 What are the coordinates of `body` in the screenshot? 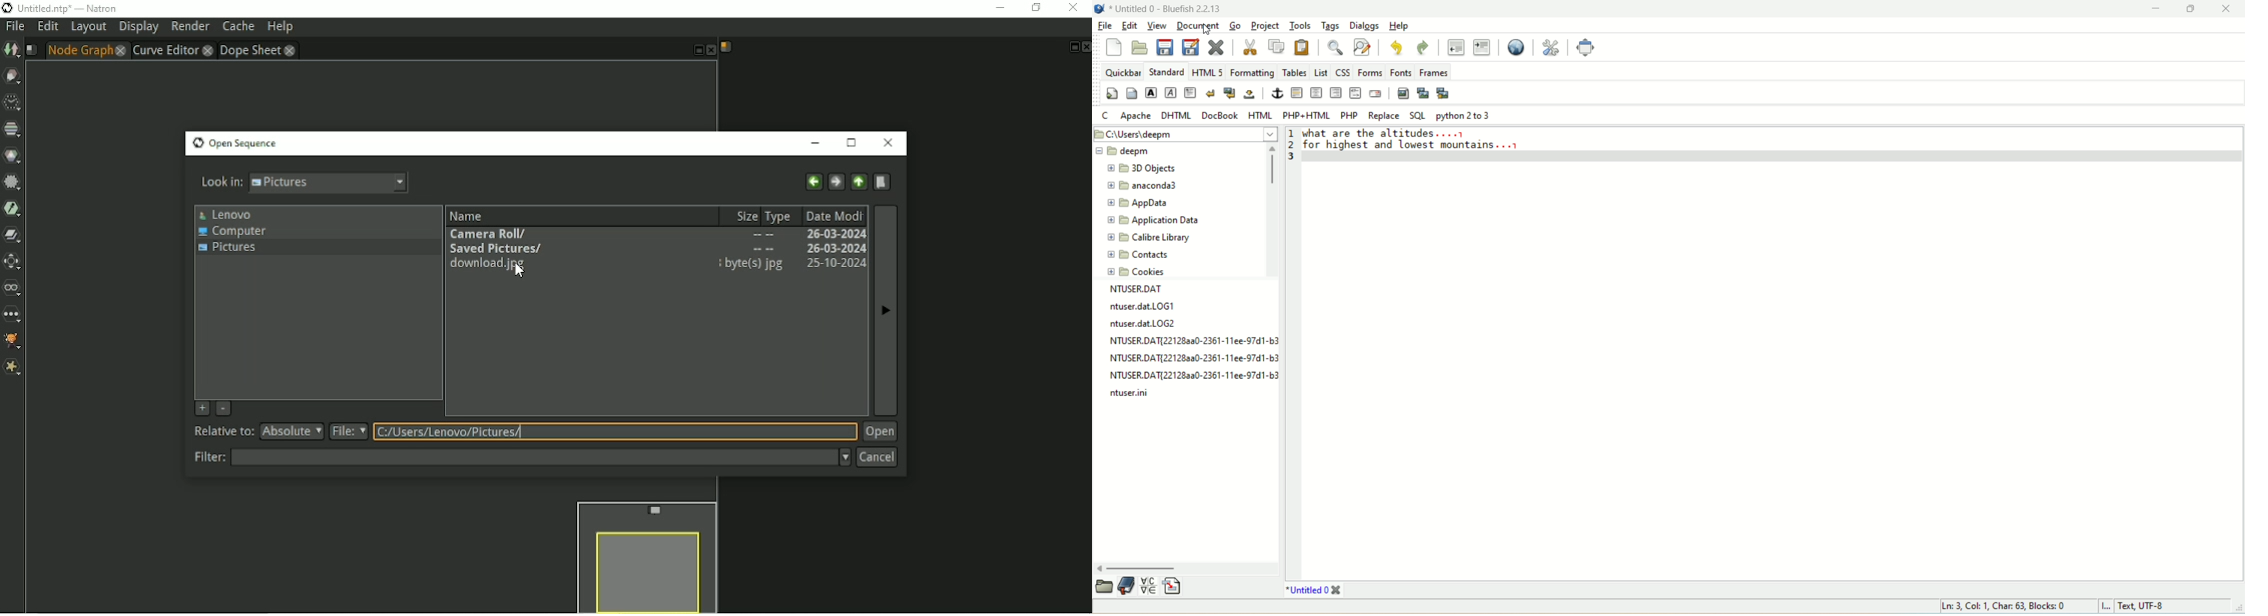 It's located at (1131, 93).